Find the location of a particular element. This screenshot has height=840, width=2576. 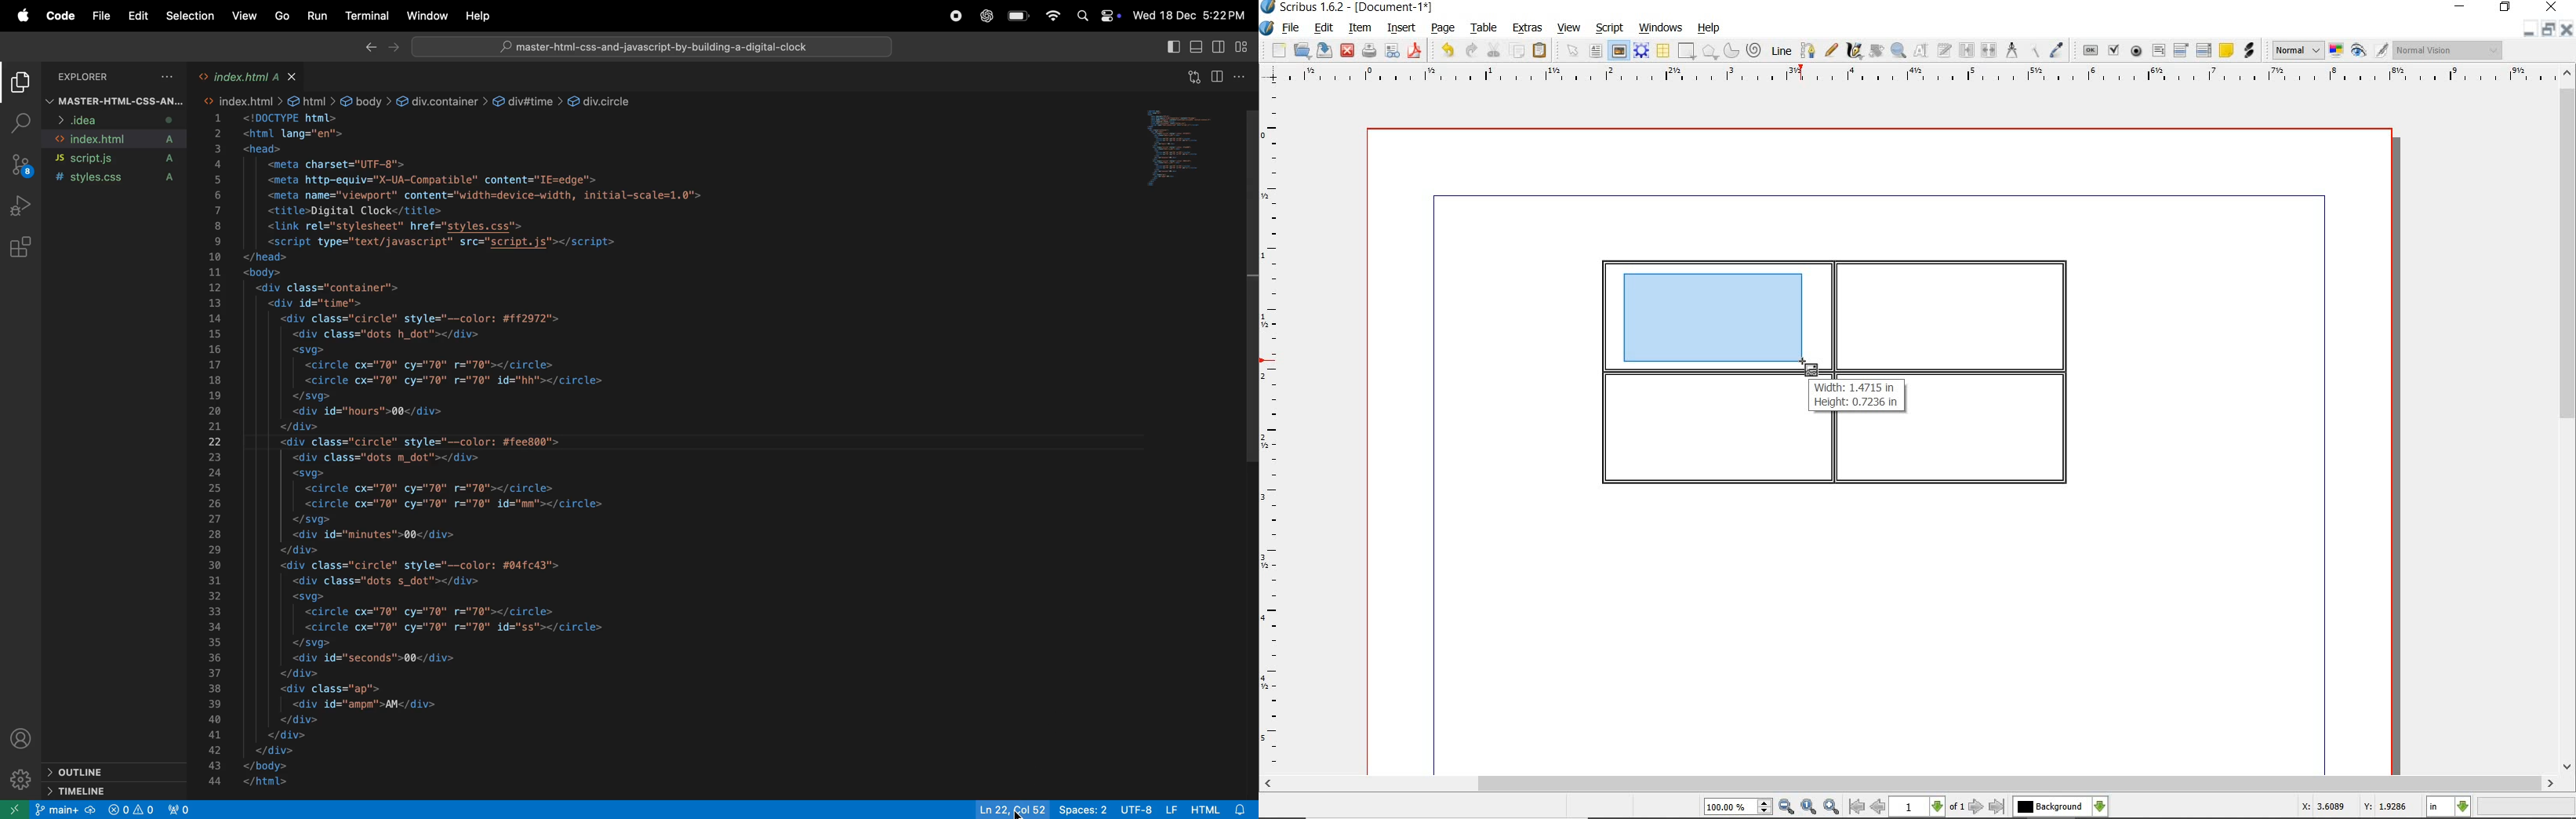

insert is located at coordinates (1400, 29).